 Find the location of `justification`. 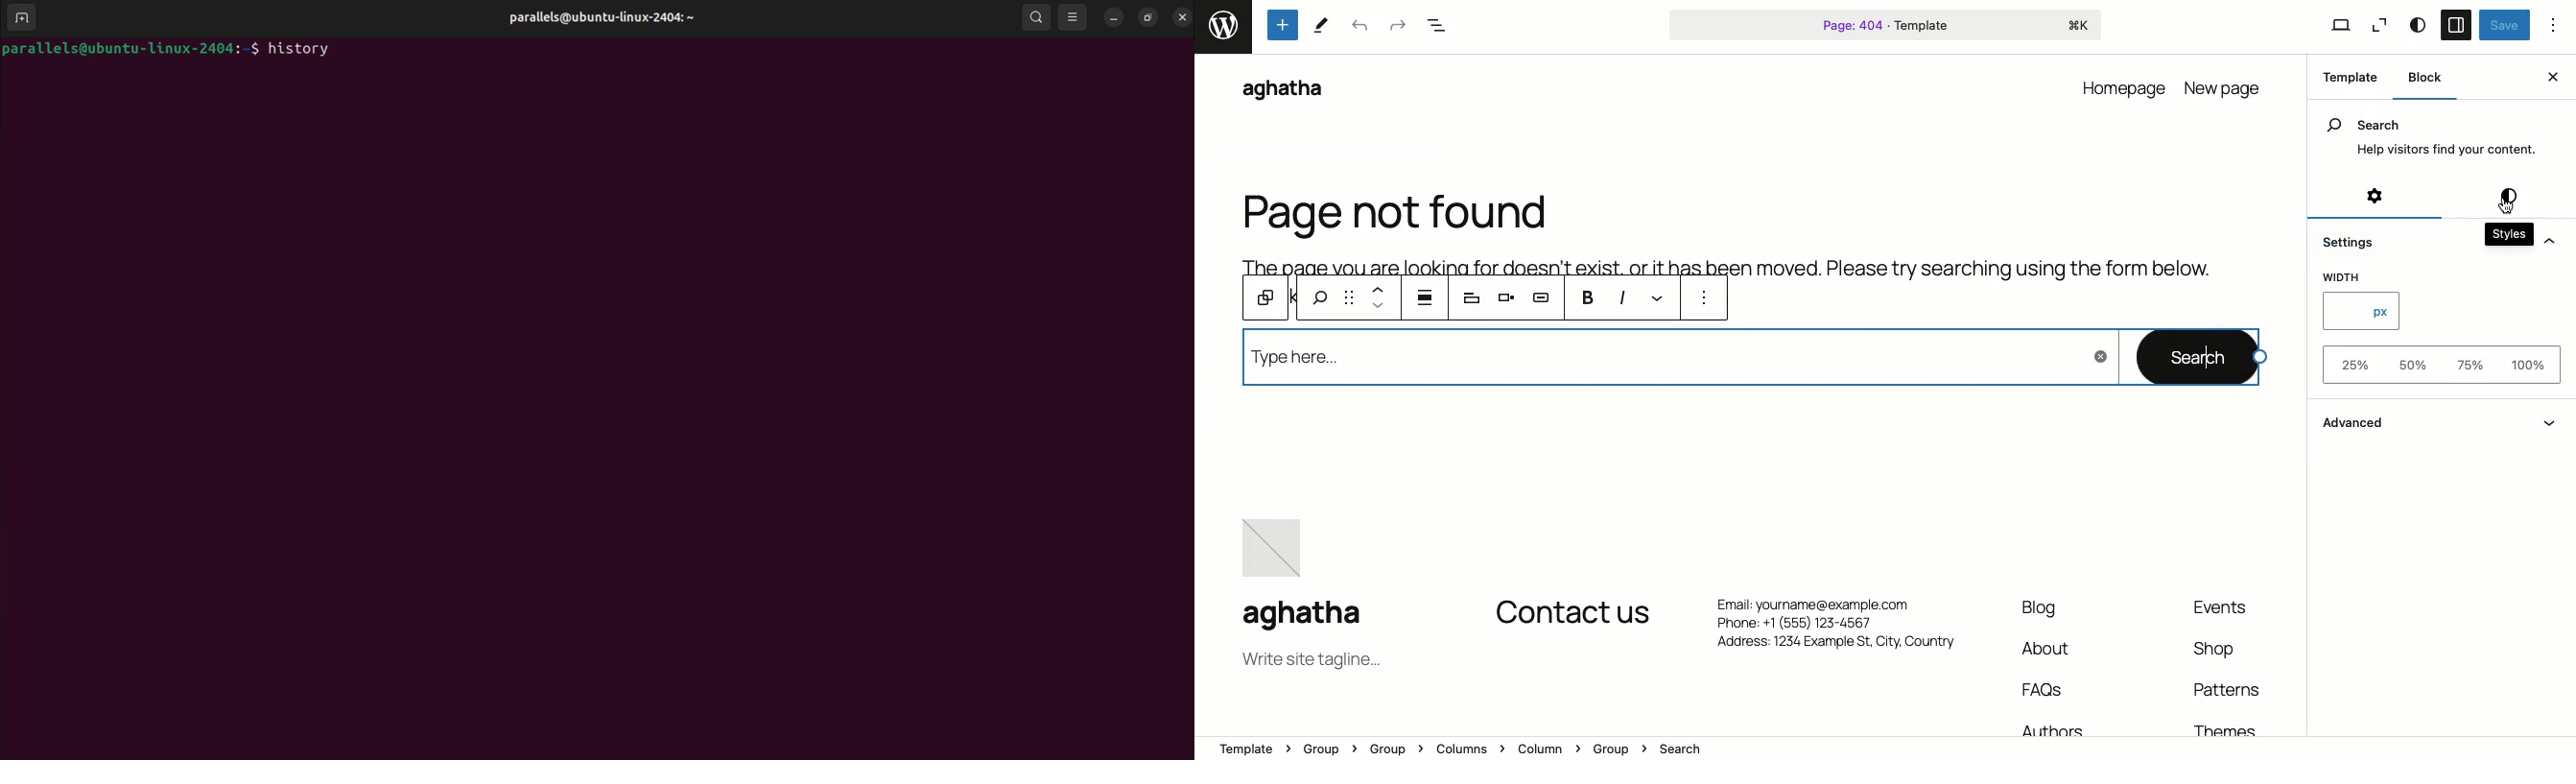

justification is located at coordinates (1425, 298).